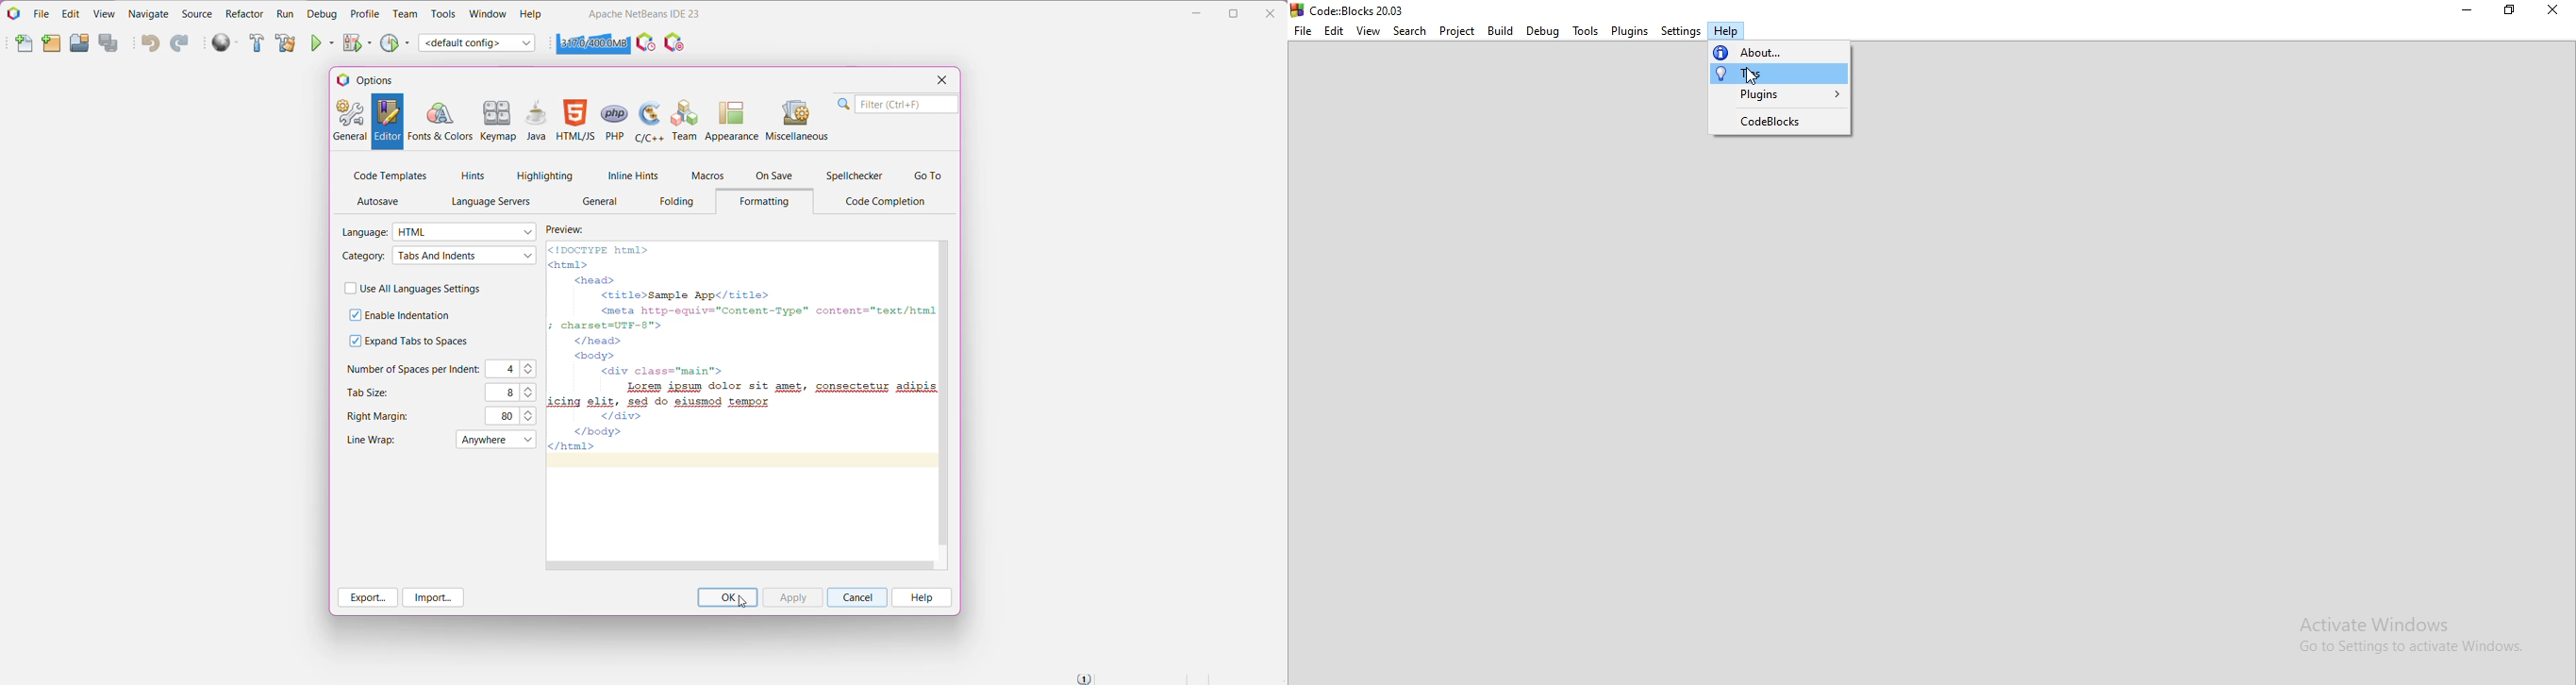 The width and height of the screenshot is (2576, 700). What do you see at coordinates (381, 201) in the screenshot?
I see `AutoSave` at bounding box center [381, 201].